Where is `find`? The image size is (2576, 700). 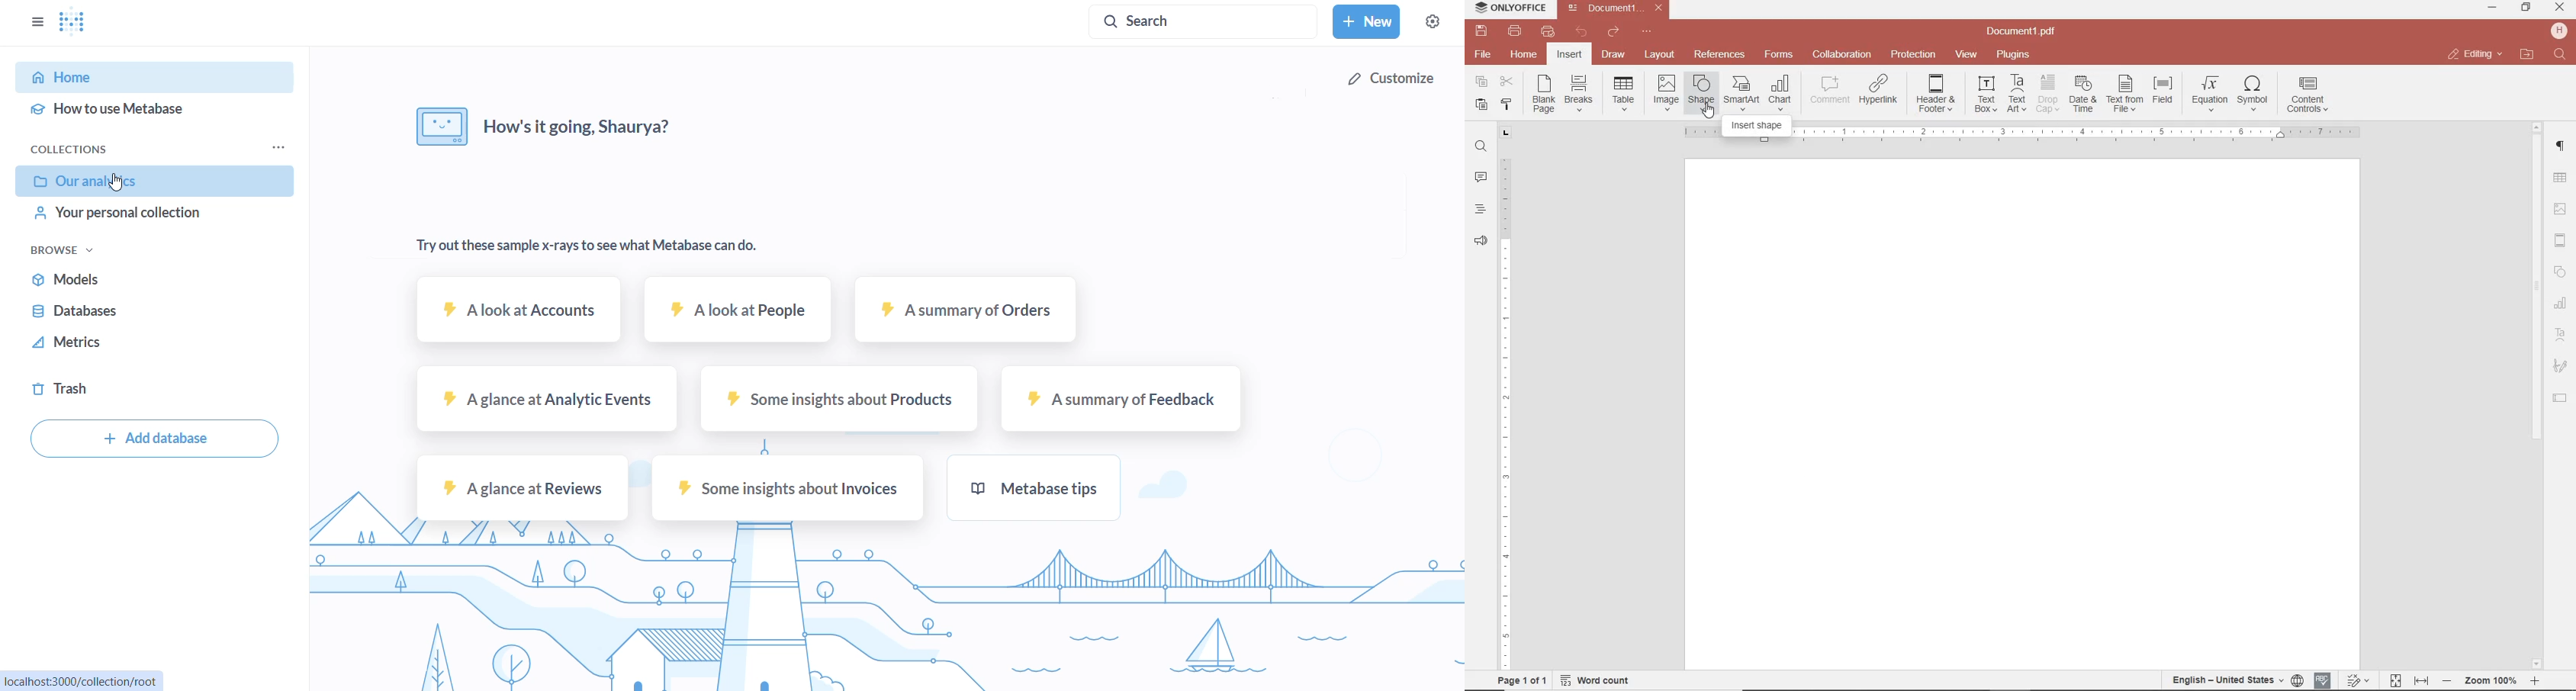 find is located at coordinates (1480, 145).